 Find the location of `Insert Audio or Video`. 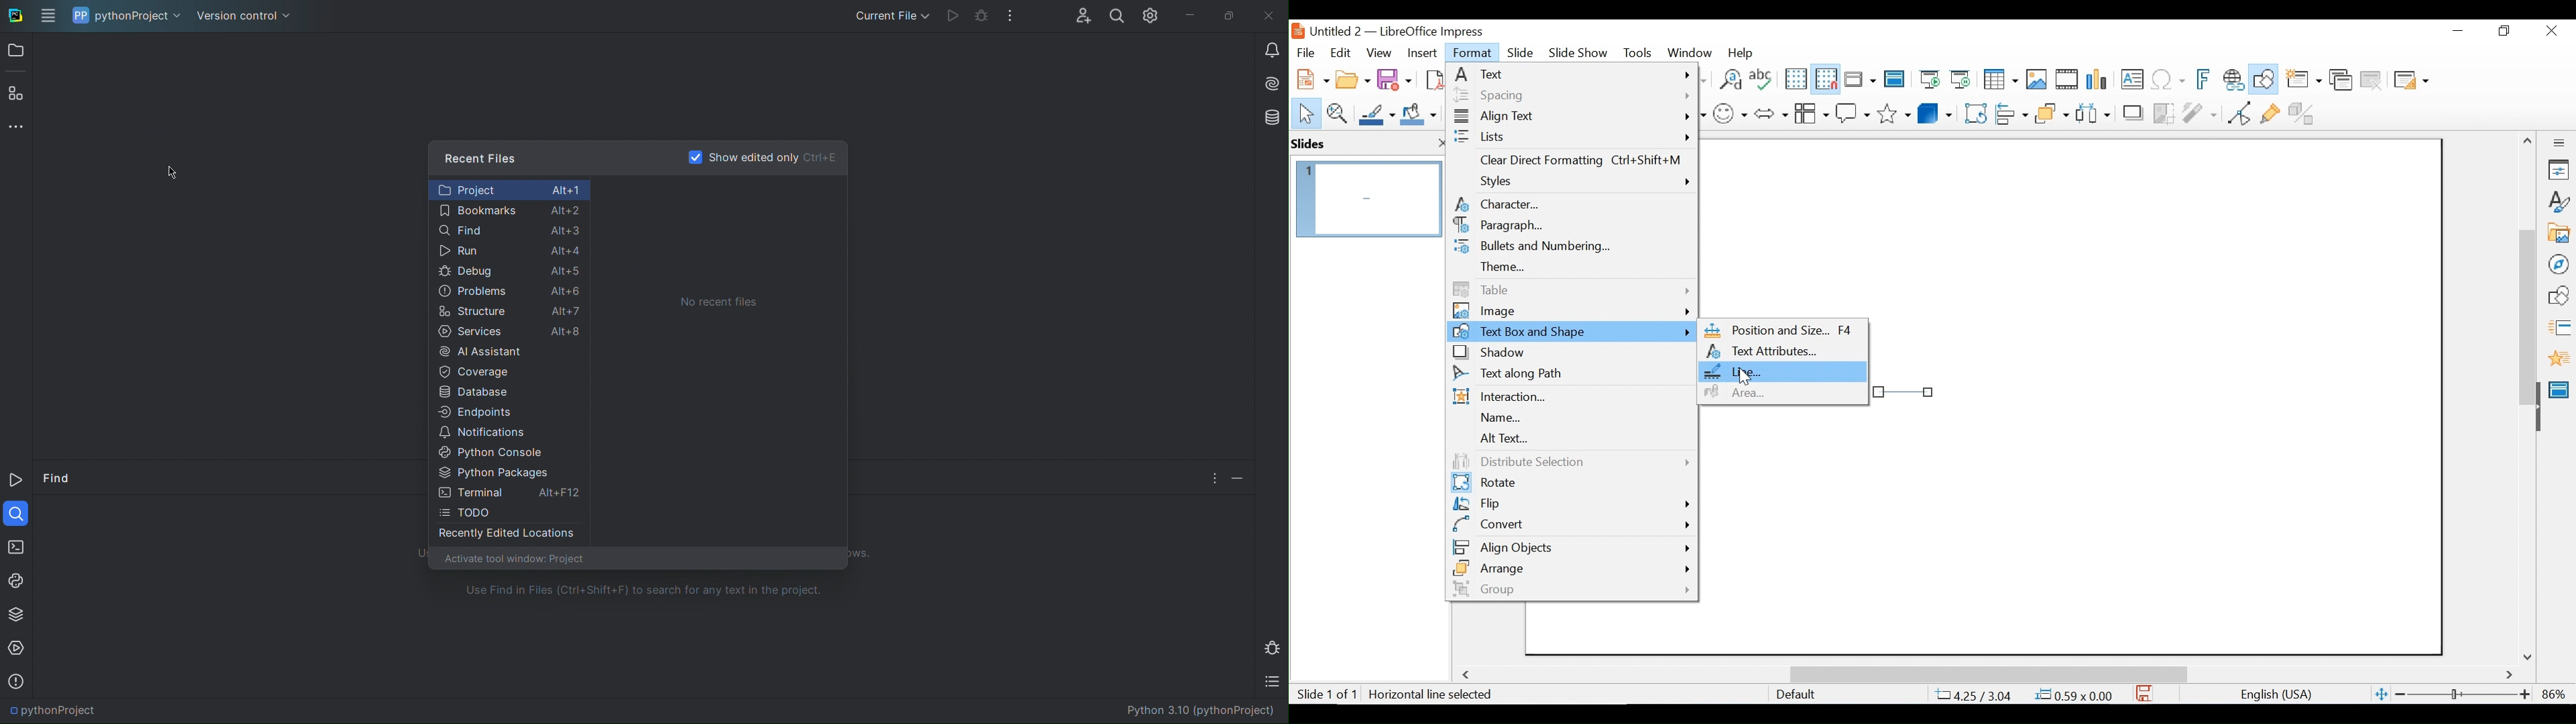

Insert Audio or Video is located at coordinates (2067, 80).